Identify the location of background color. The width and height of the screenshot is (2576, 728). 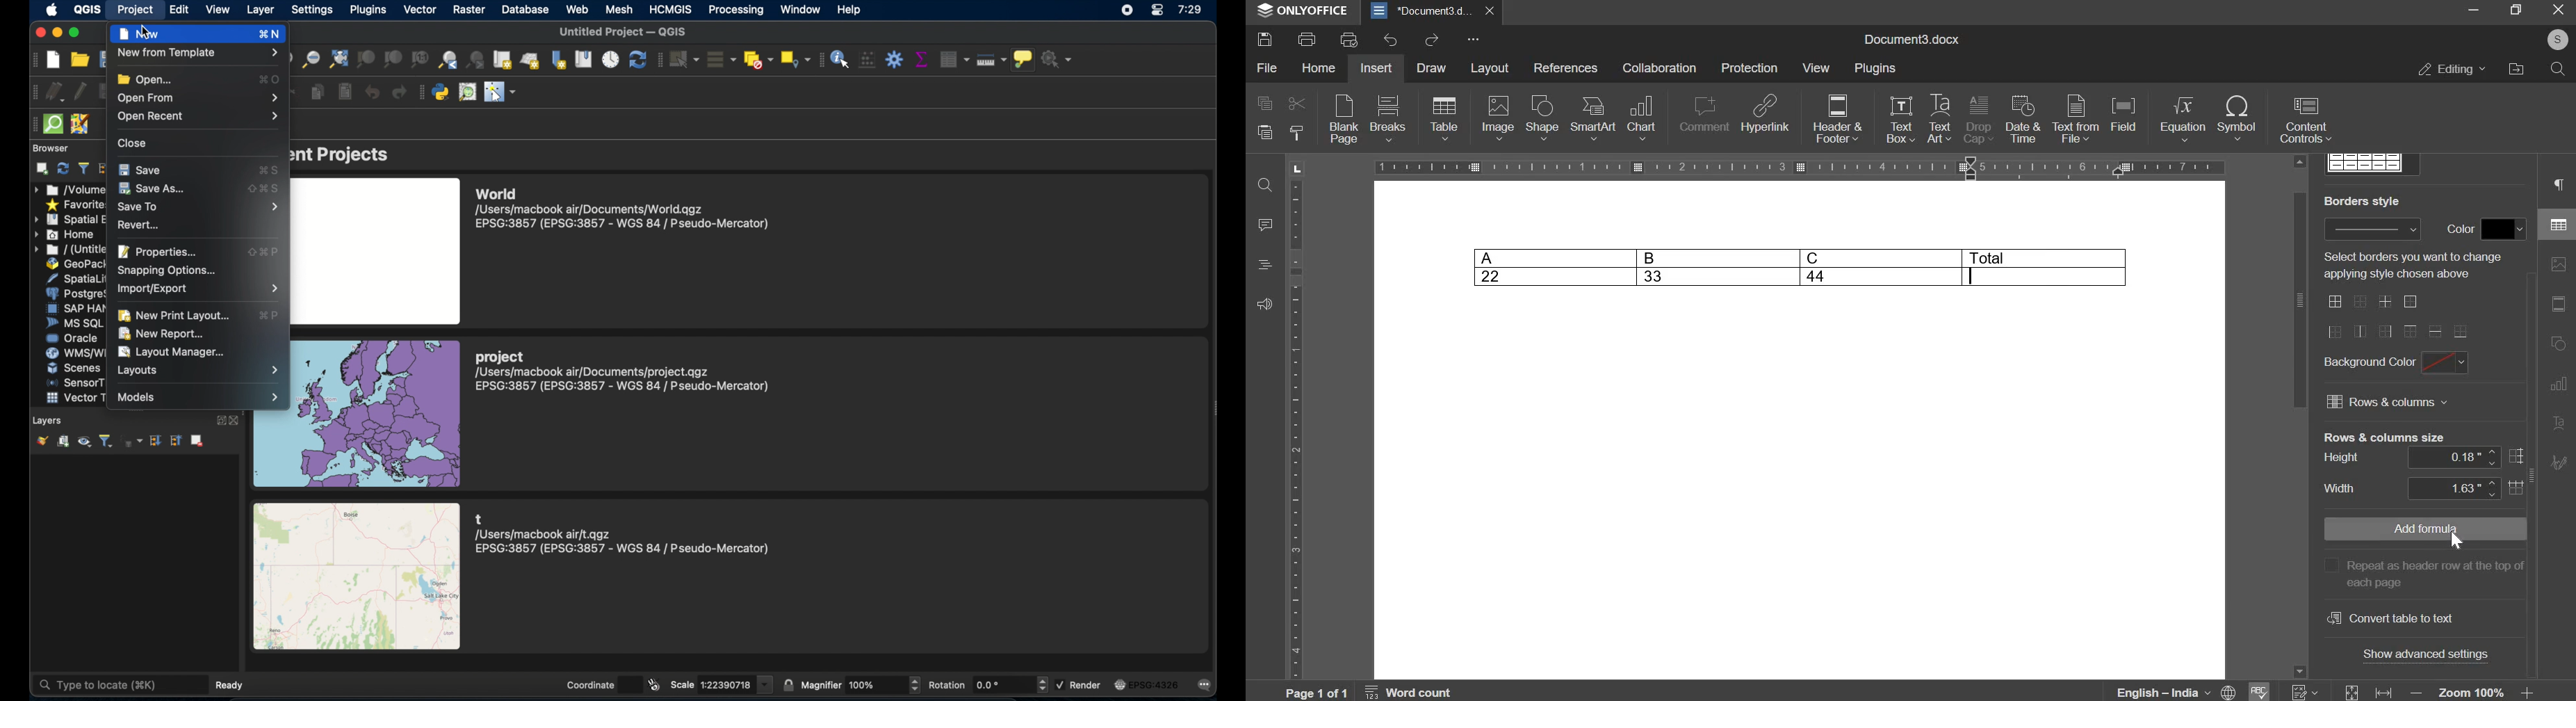
(2445, 364).